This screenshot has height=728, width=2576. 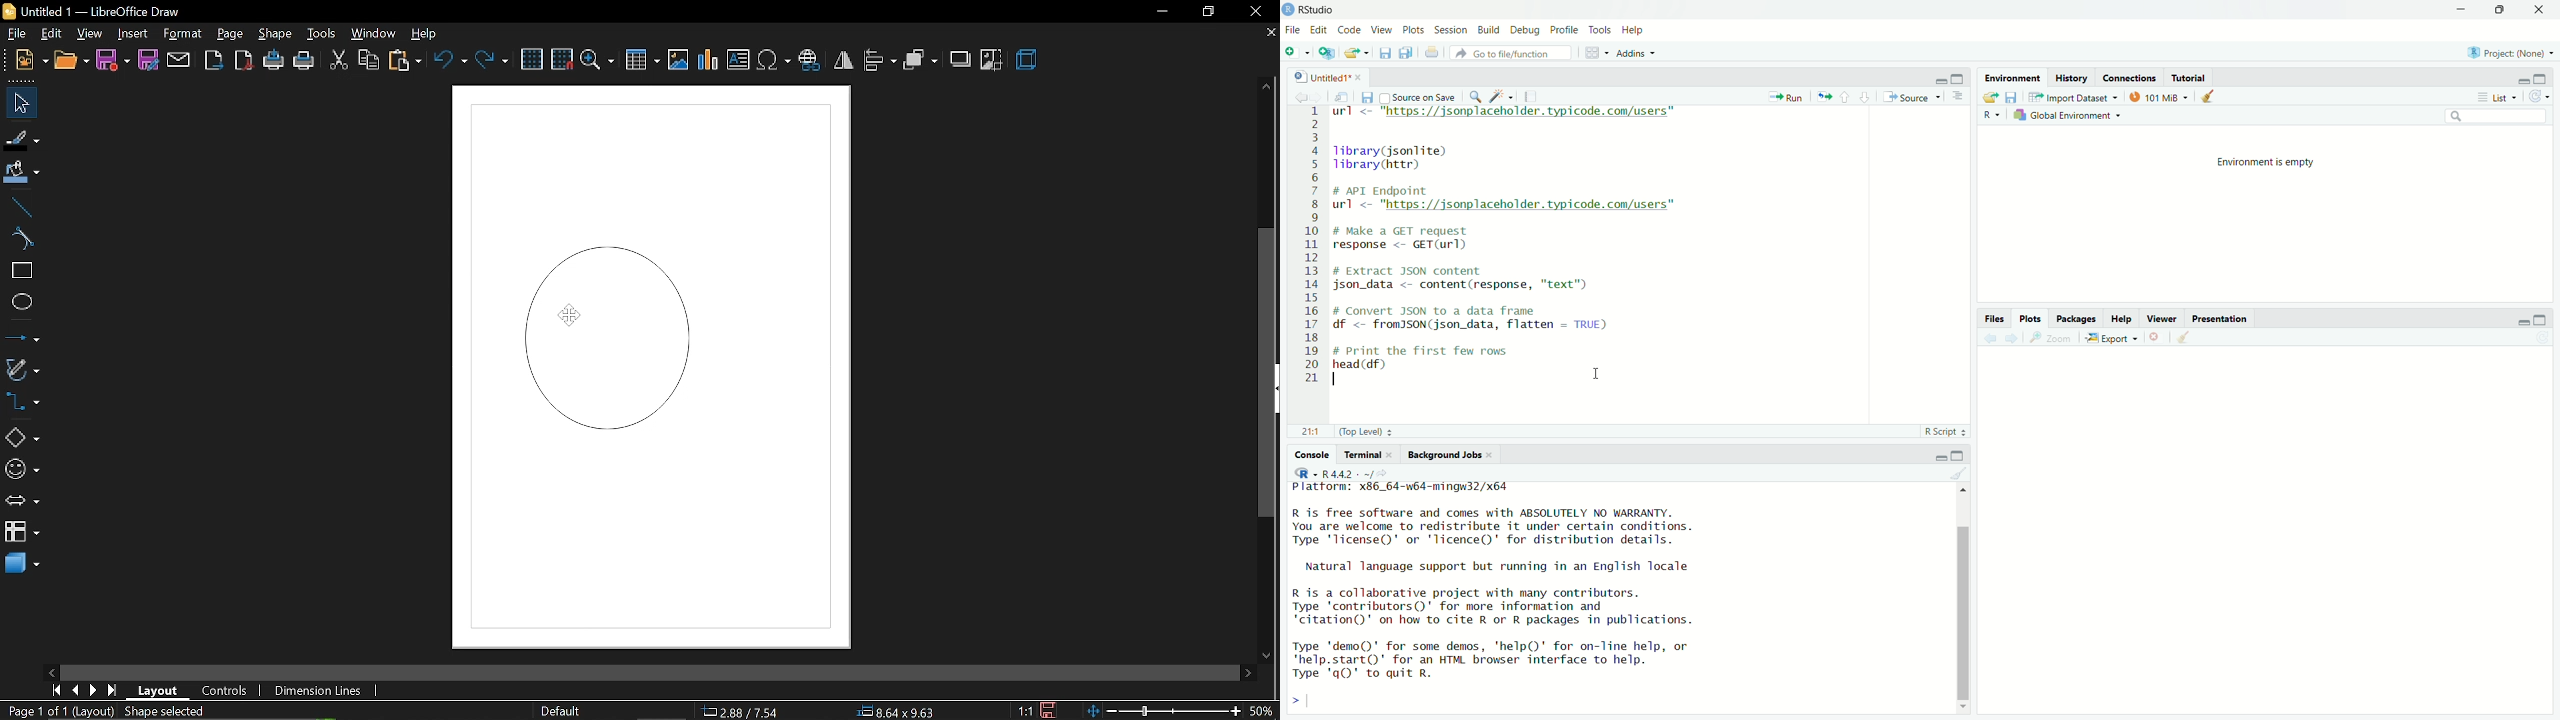 I want to click on # Extract JSON content
json_data <- content(response, "text"), so click(x=1464, y=277).